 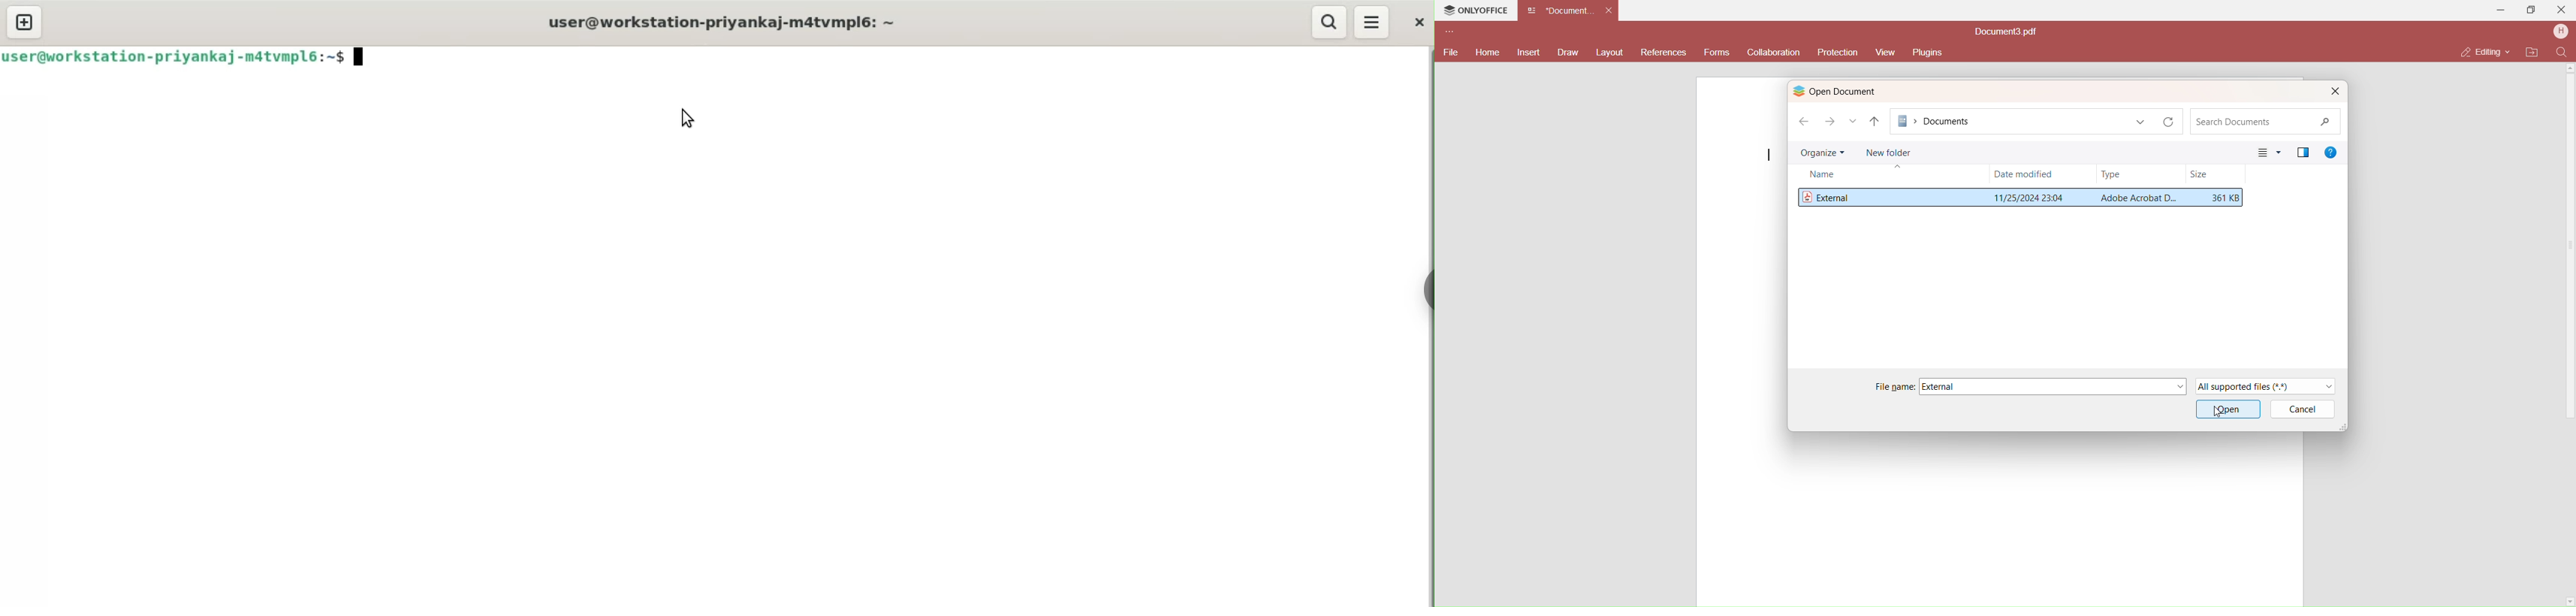 What do you see at coordinates (1769, 155) in the screenshot?
I see `writing cursor` at bounding box center [1769, 155].